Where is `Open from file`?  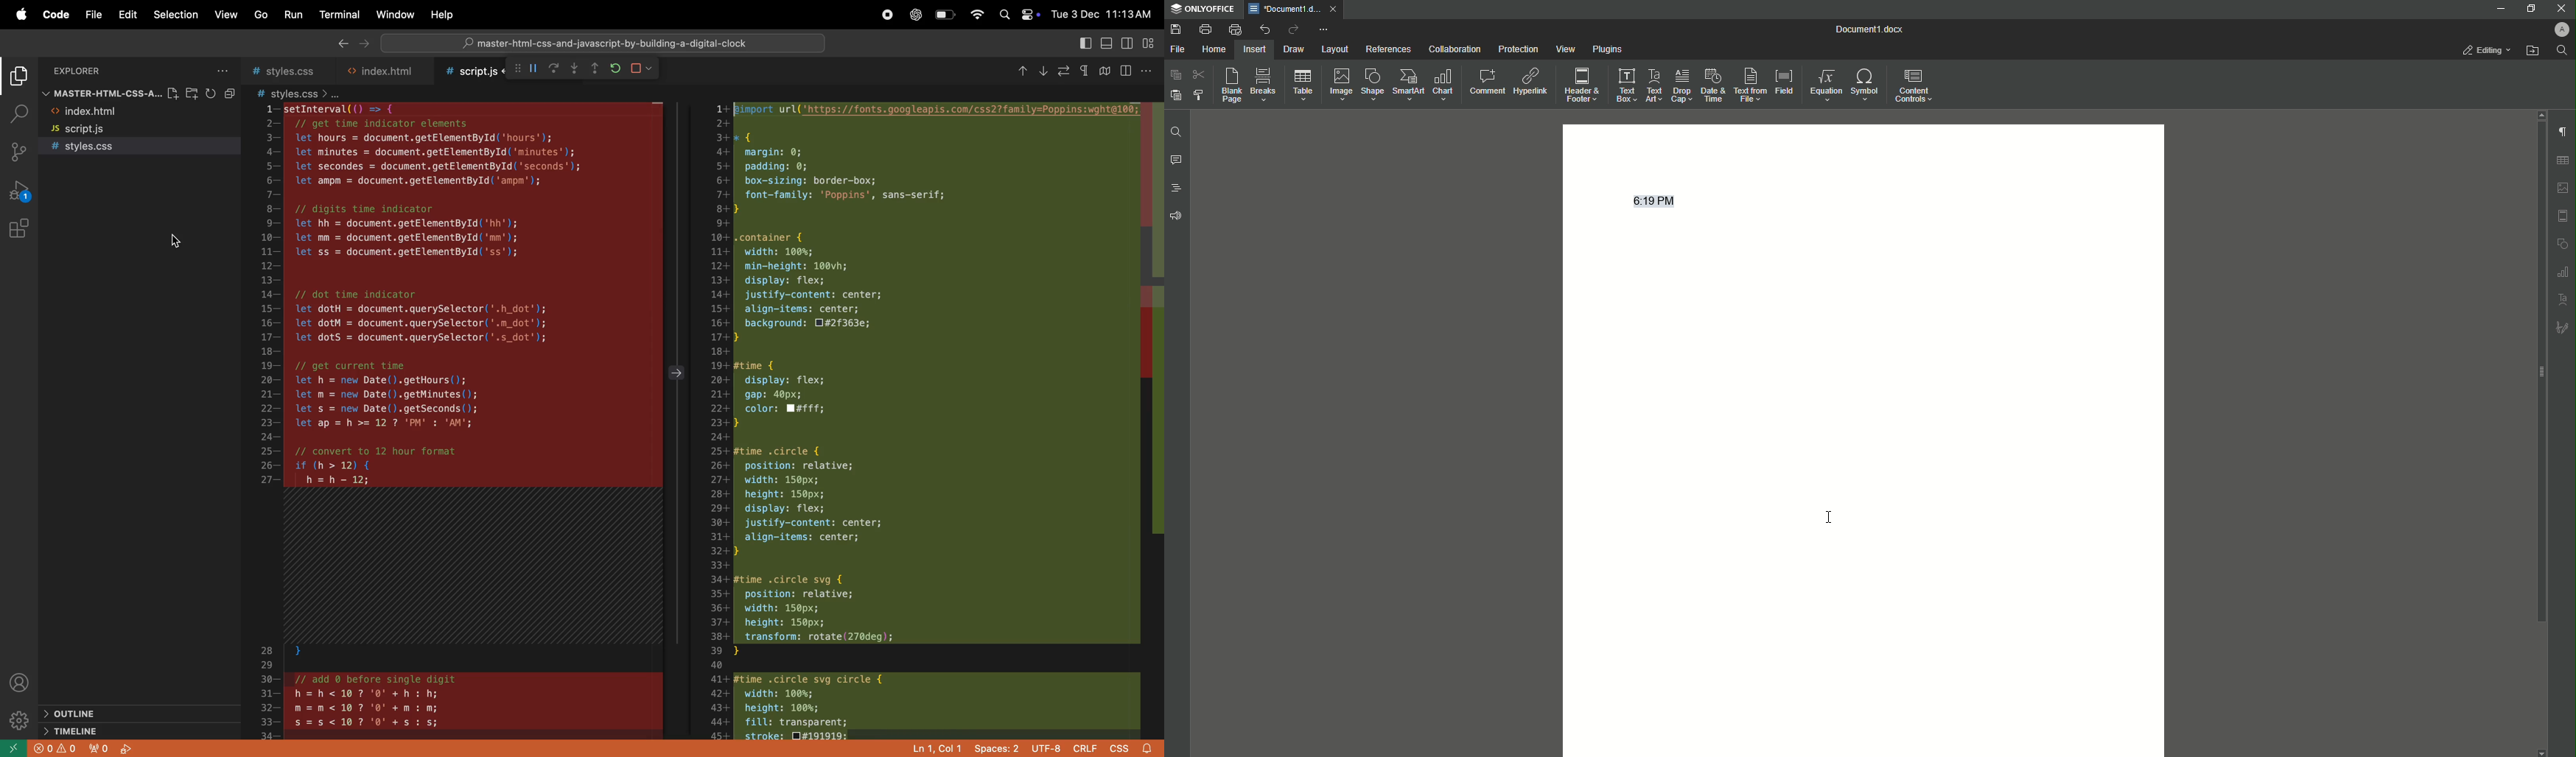
Open from file is located at coordinates (2532, 50).